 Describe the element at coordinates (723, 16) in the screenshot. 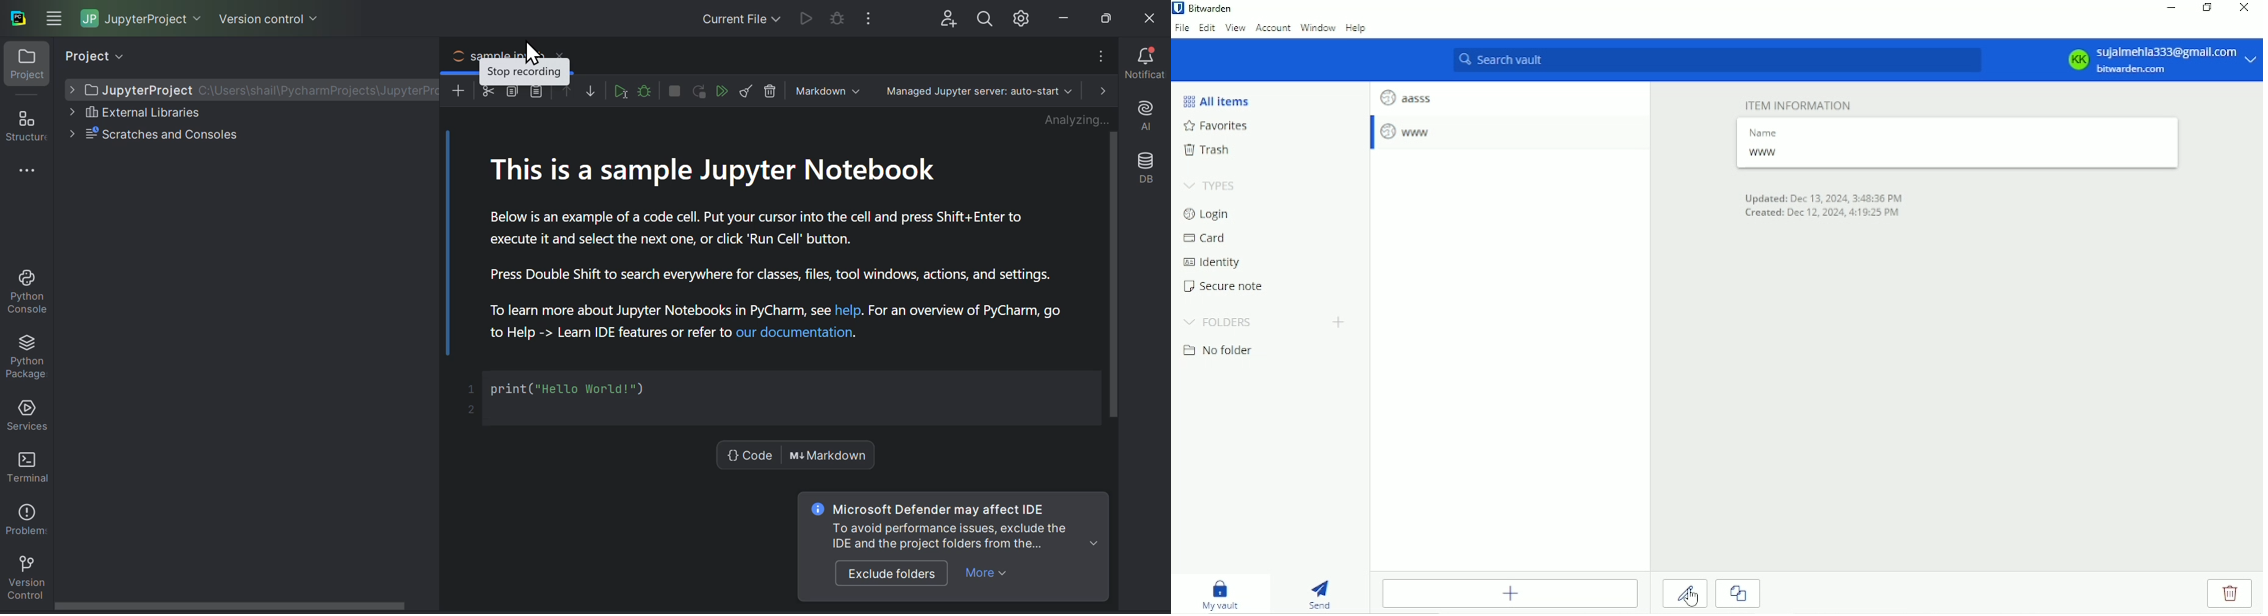

I see `Django project` at that location.